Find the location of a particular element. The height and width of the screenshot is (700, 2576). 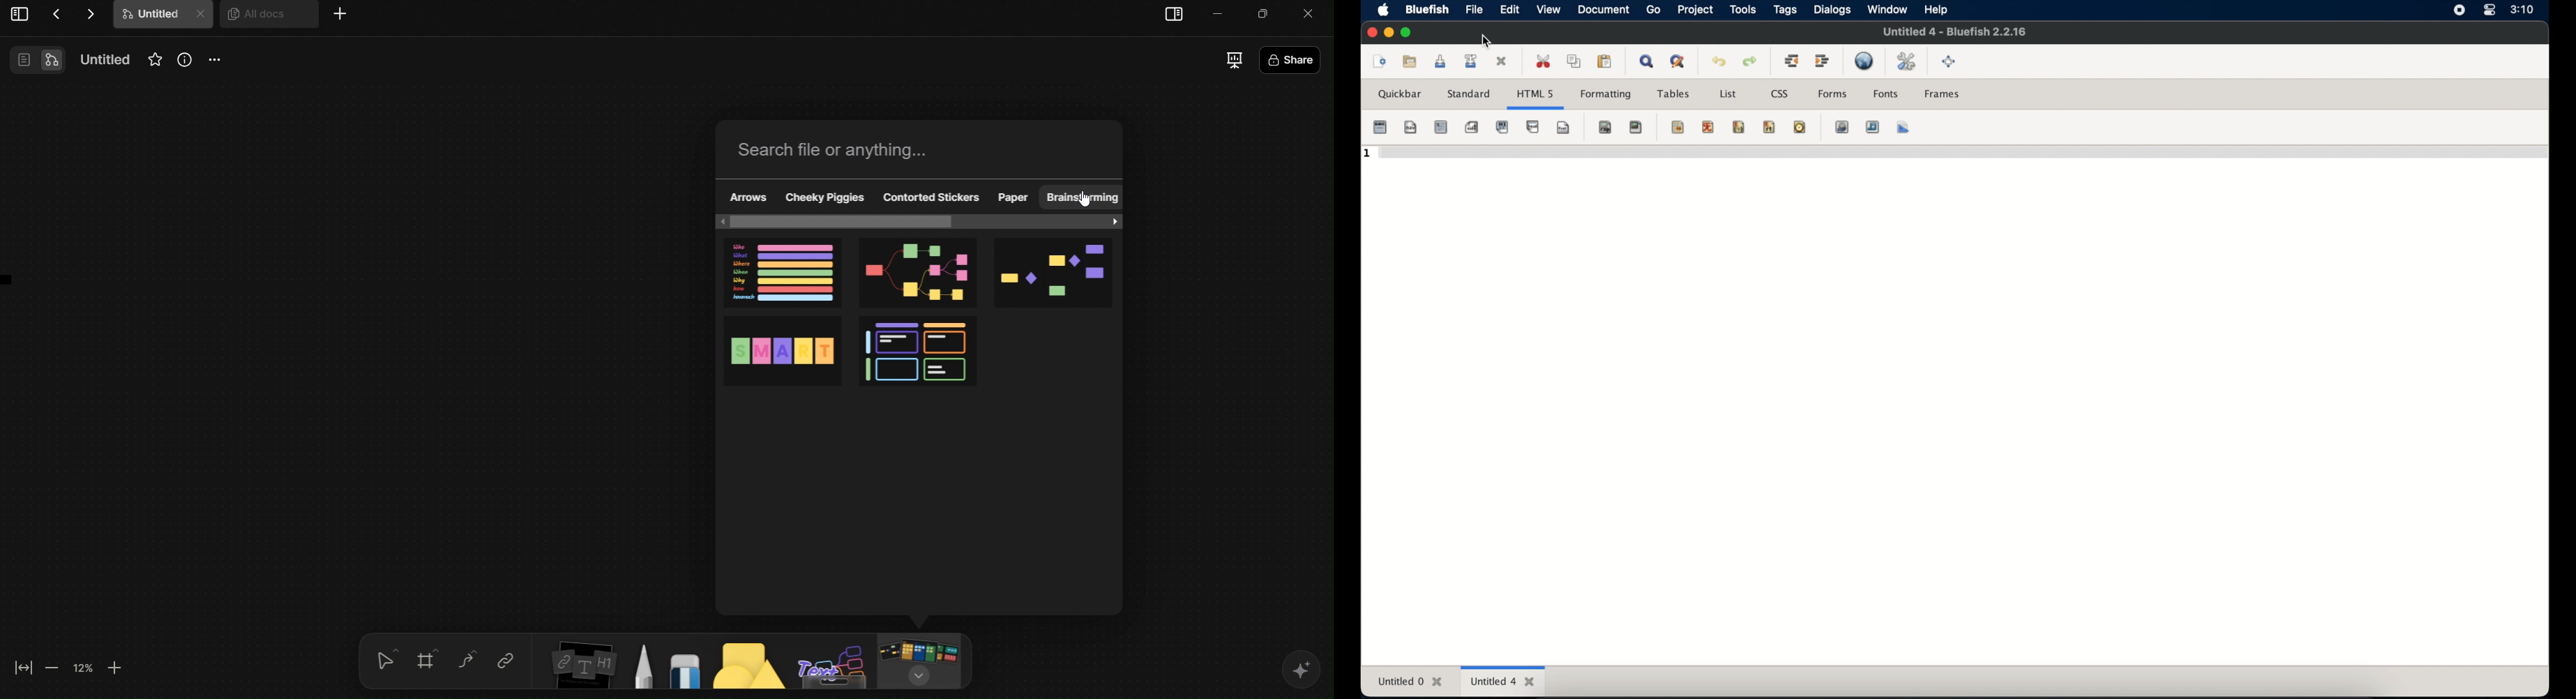

Untitle is located at coordinates (163, 17).